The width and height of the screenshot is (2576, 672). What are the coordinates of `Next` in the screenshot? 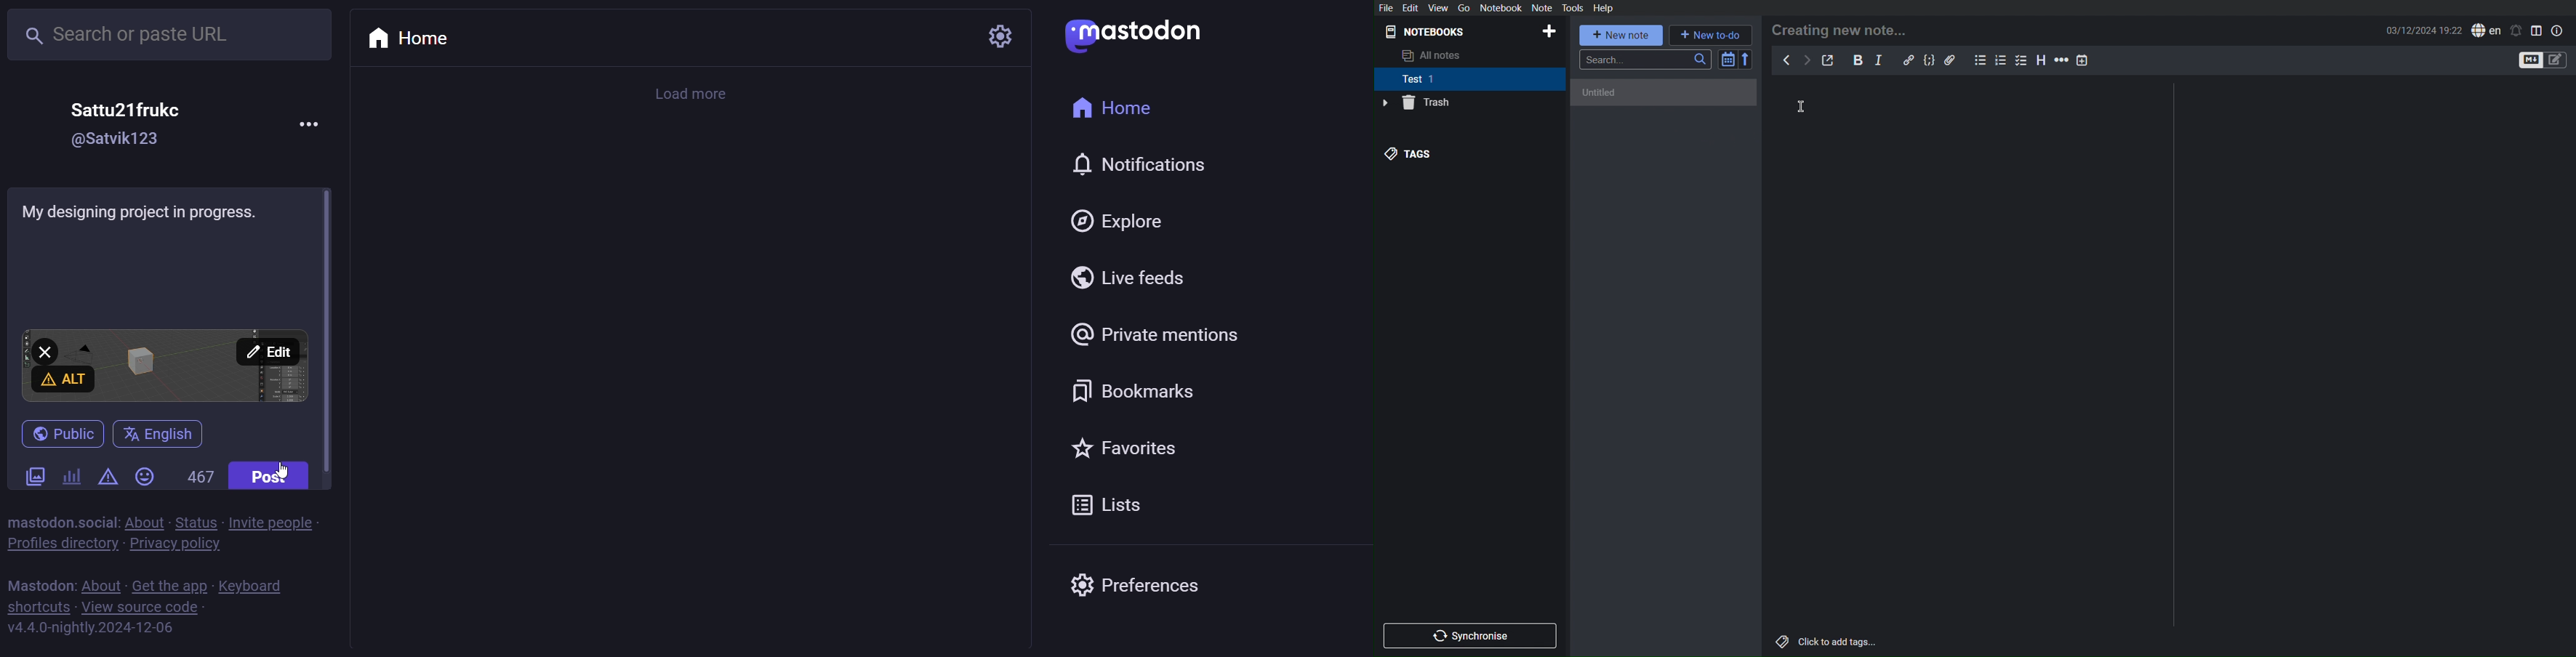 It's located at (1805, 59).